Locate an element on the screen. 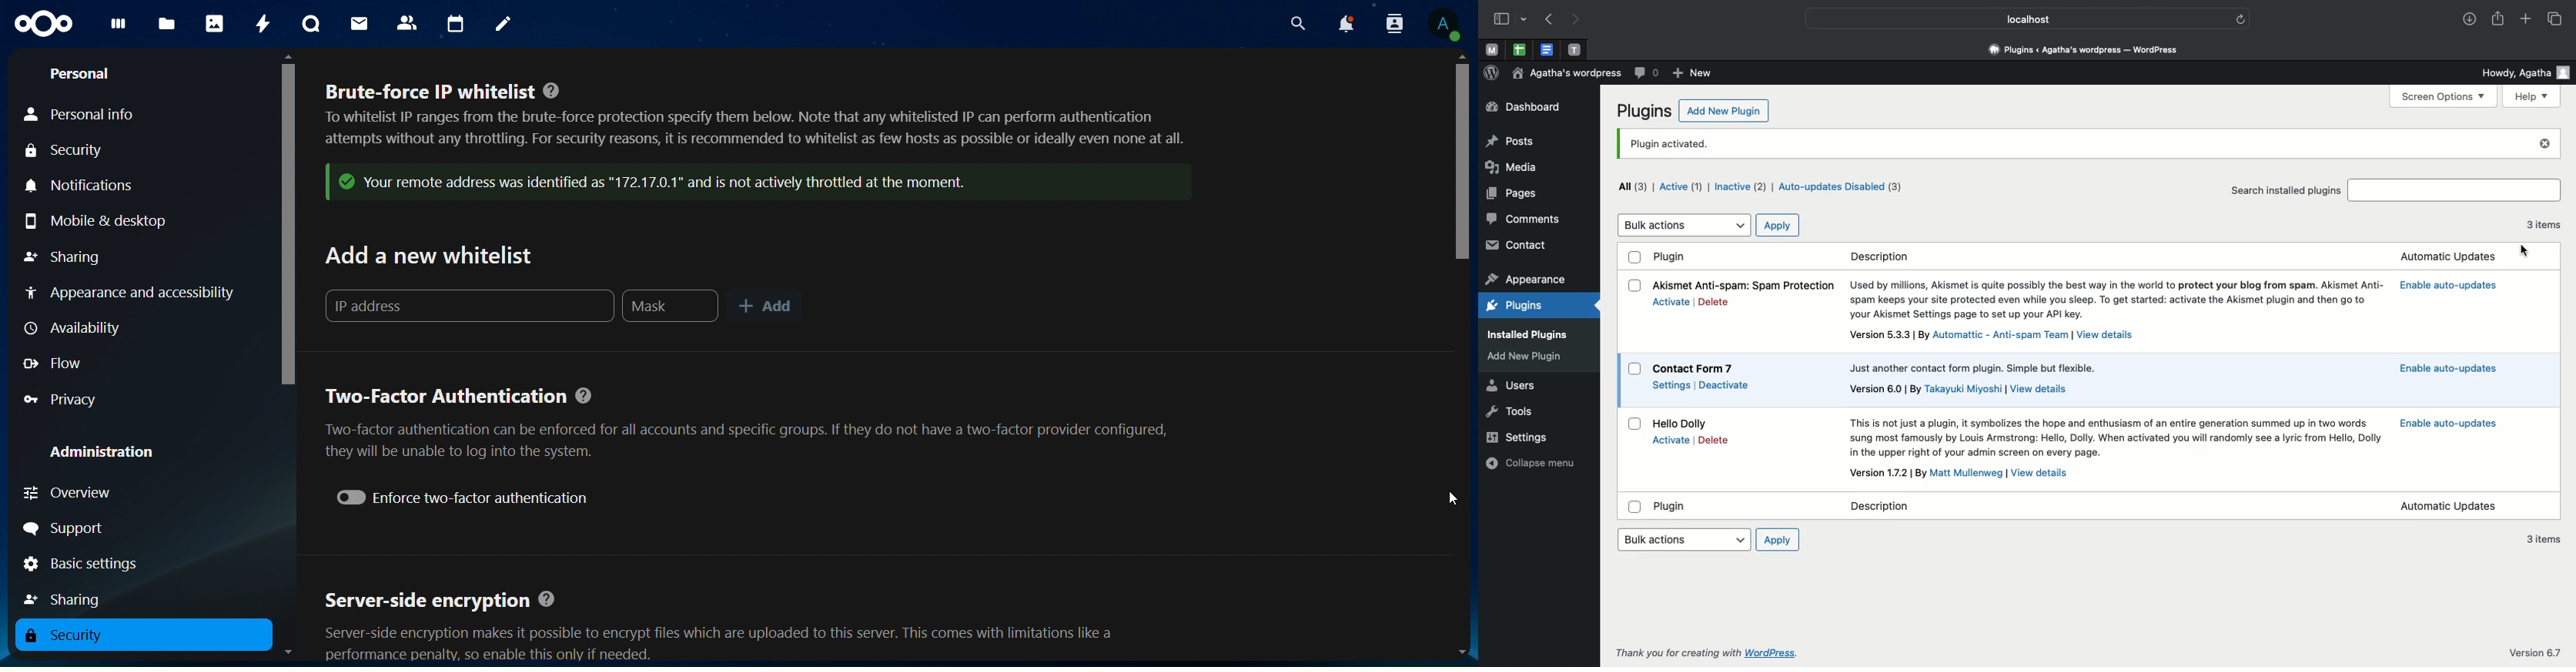 The image size is (2576, 672). security is located at coordinates (75, 636).